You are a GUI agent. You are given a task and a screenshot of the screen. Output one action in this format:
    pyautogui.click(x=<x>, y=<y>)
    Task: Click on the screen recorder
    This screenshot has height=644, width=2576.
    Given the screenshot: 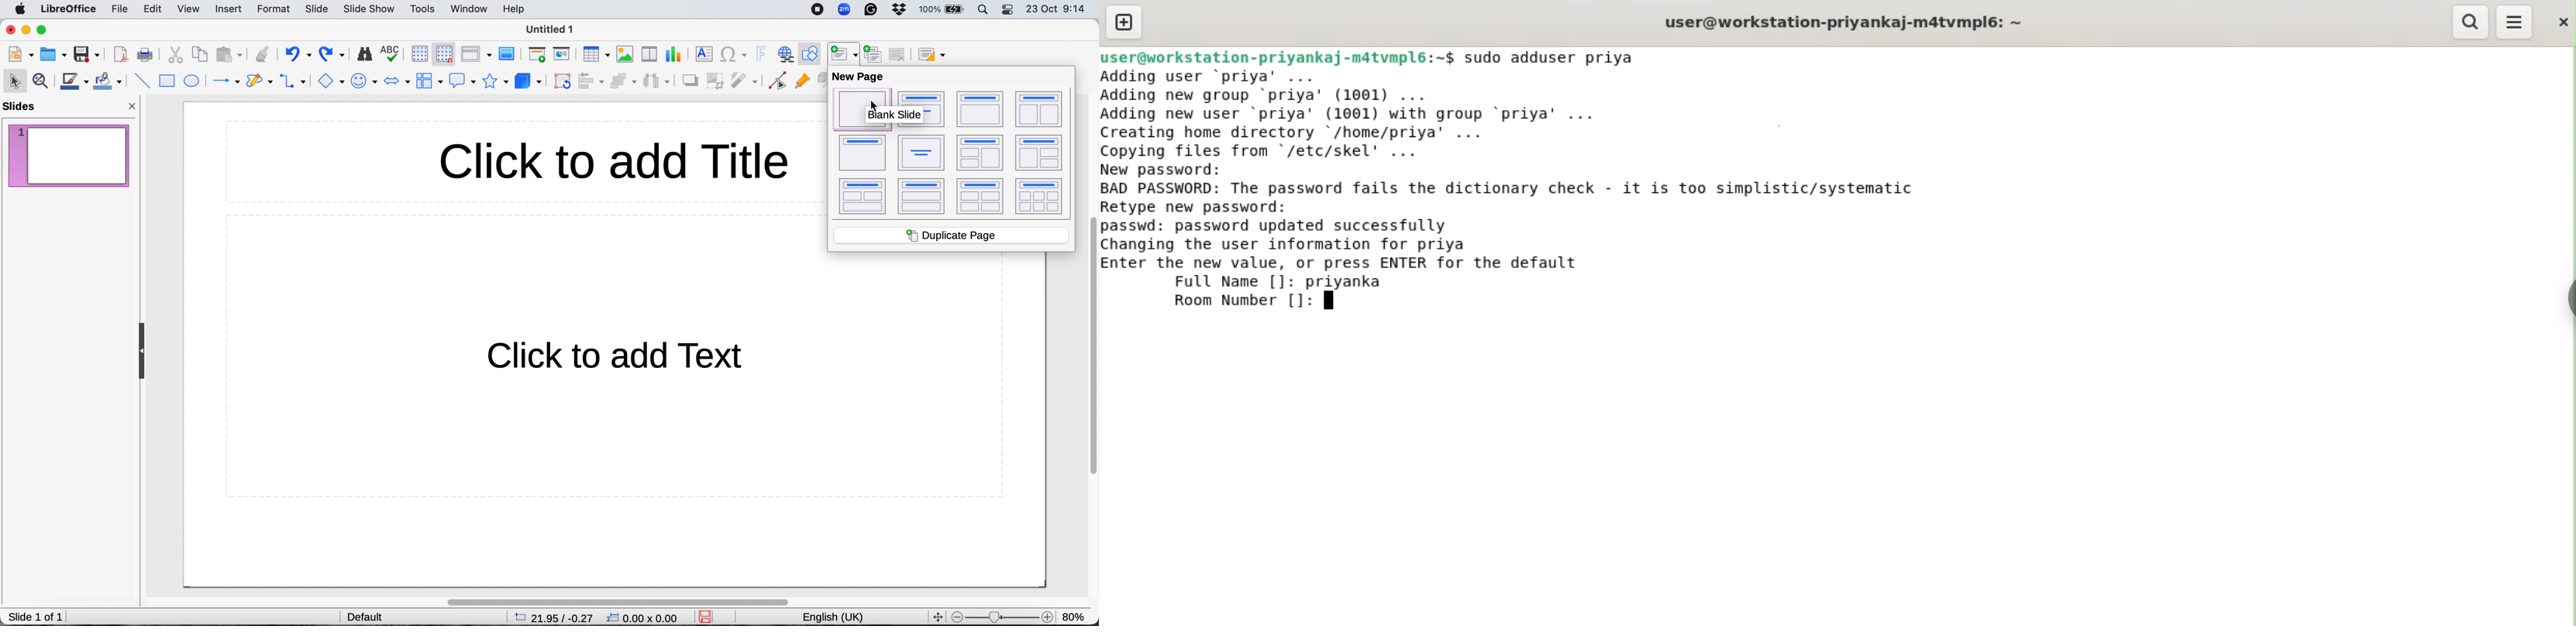 What is the action you would take?
    pyautogui.click(x=817, y=10)
    